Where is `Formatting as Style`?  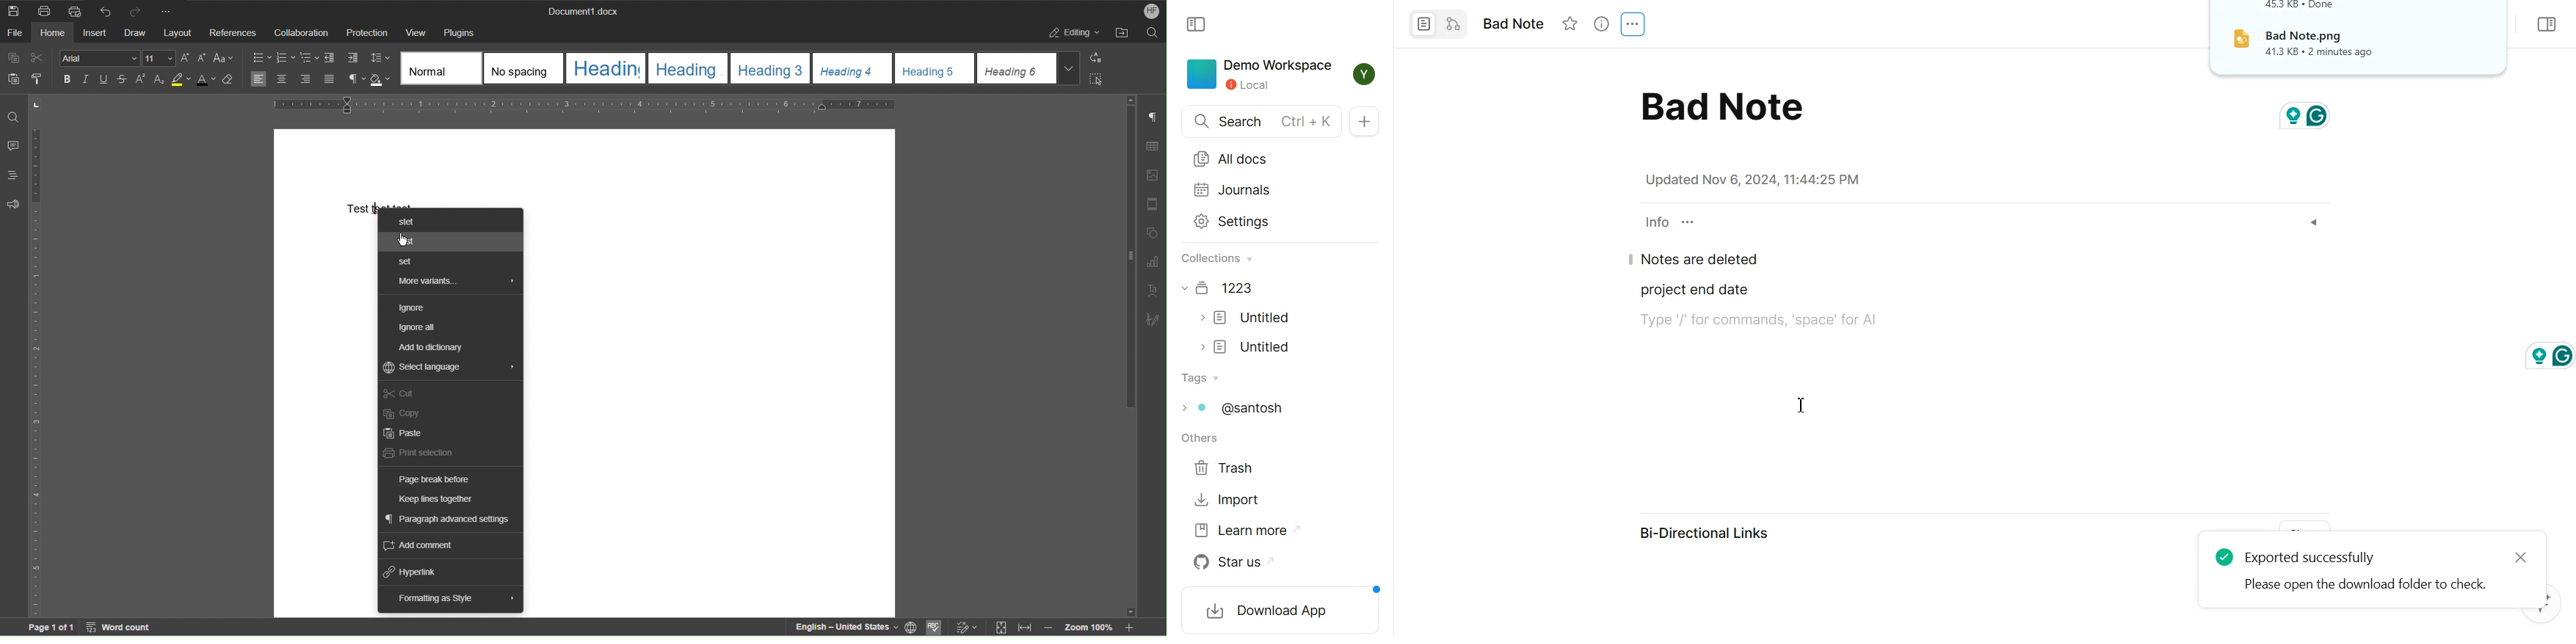 Formatting as Style is located at coordinates (449, 600).